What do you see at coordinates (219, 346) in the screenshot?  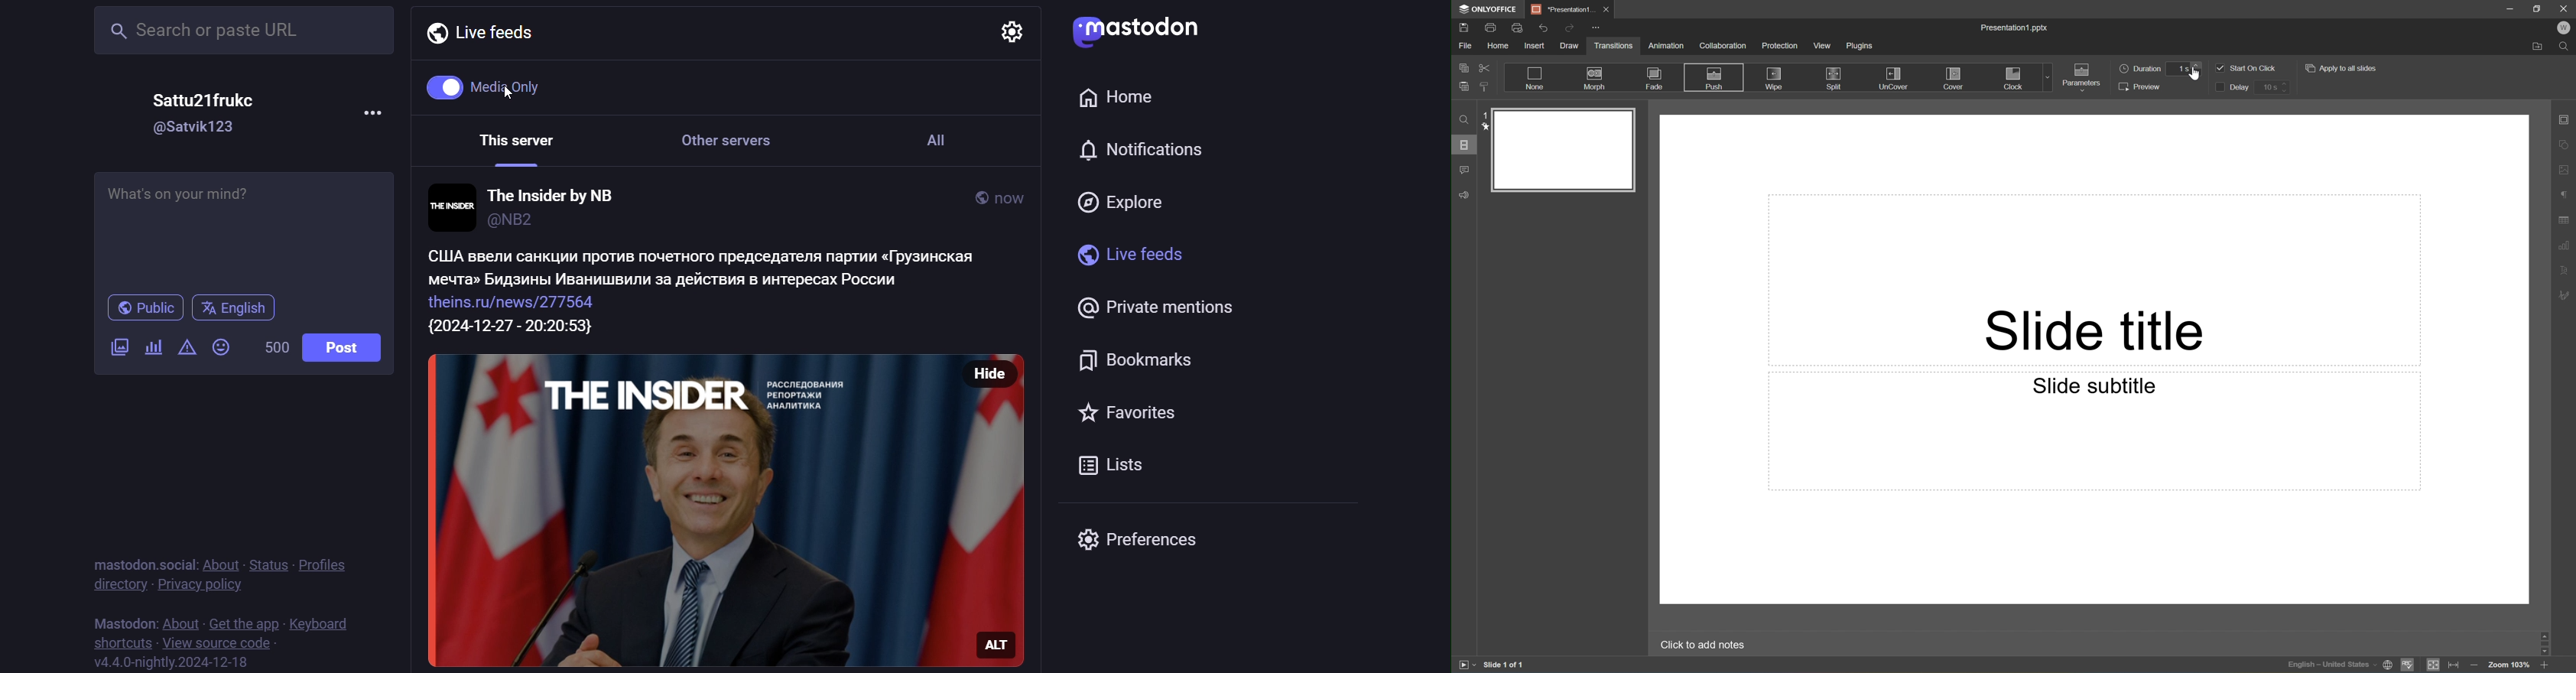 I see `emoji` at bounding box center [219, 346].